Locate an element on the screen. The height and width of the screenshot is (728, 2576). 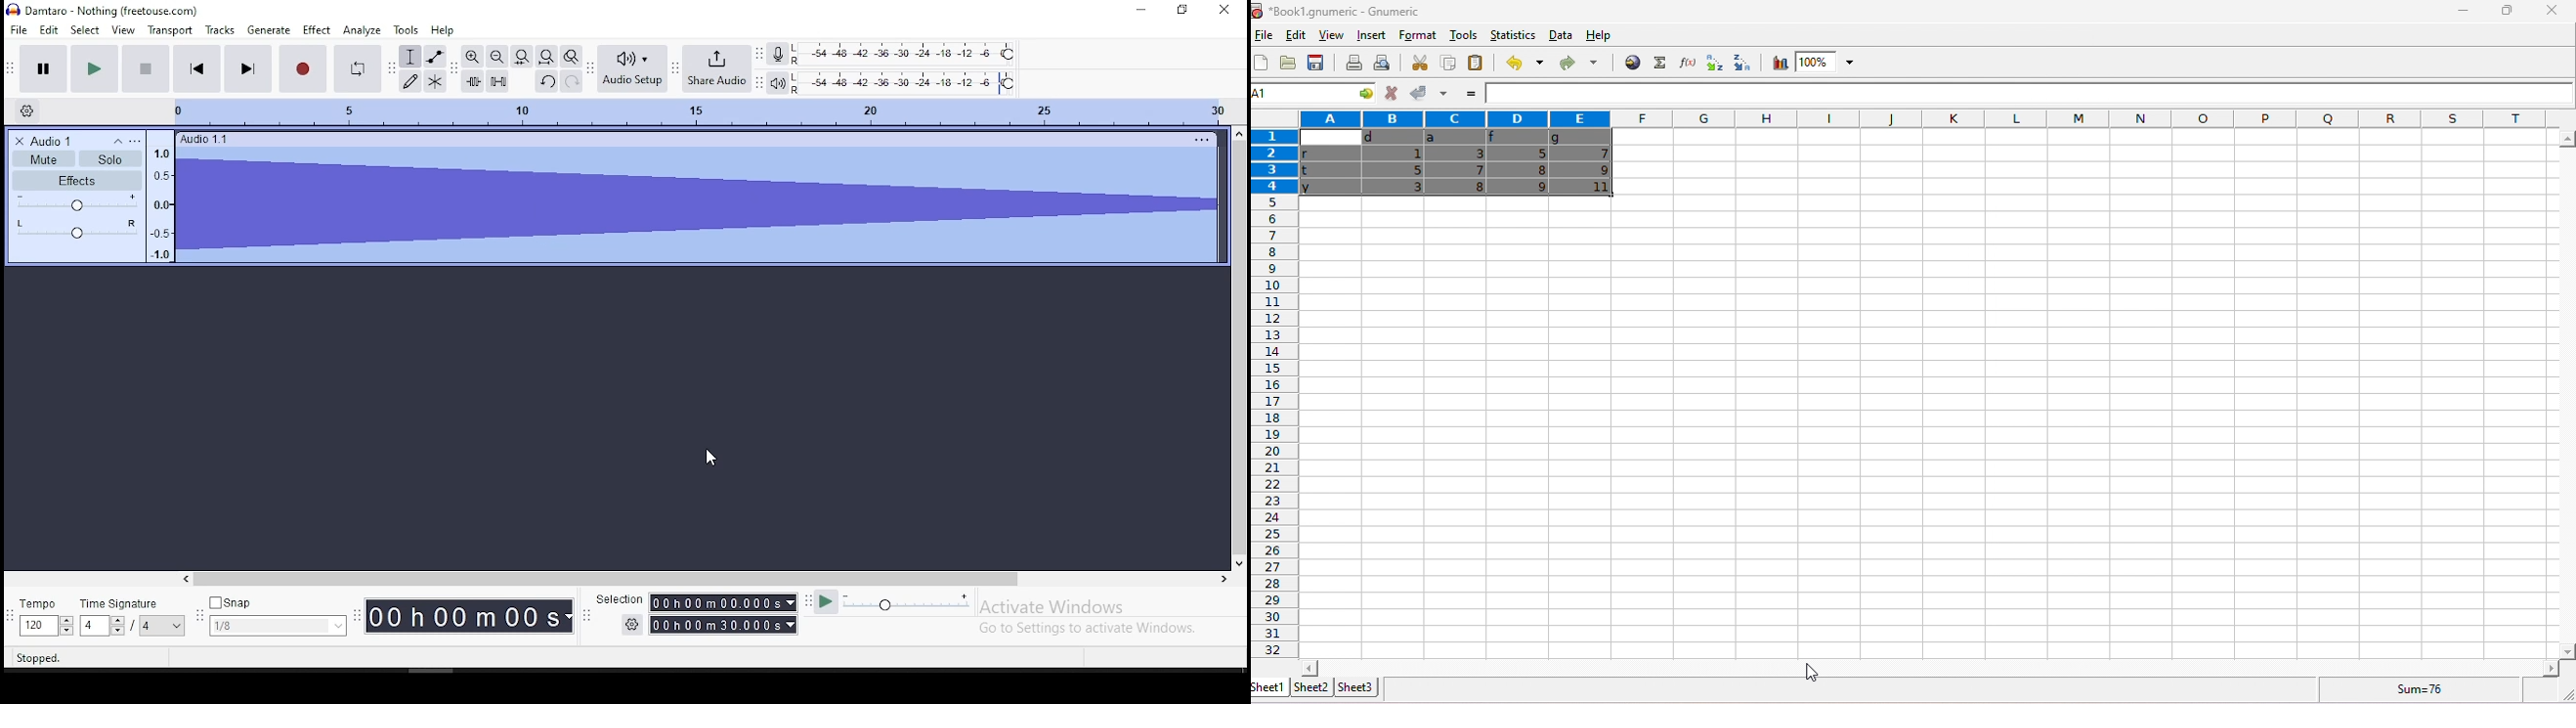
sort ascending is located at coordinates (1711, 63).